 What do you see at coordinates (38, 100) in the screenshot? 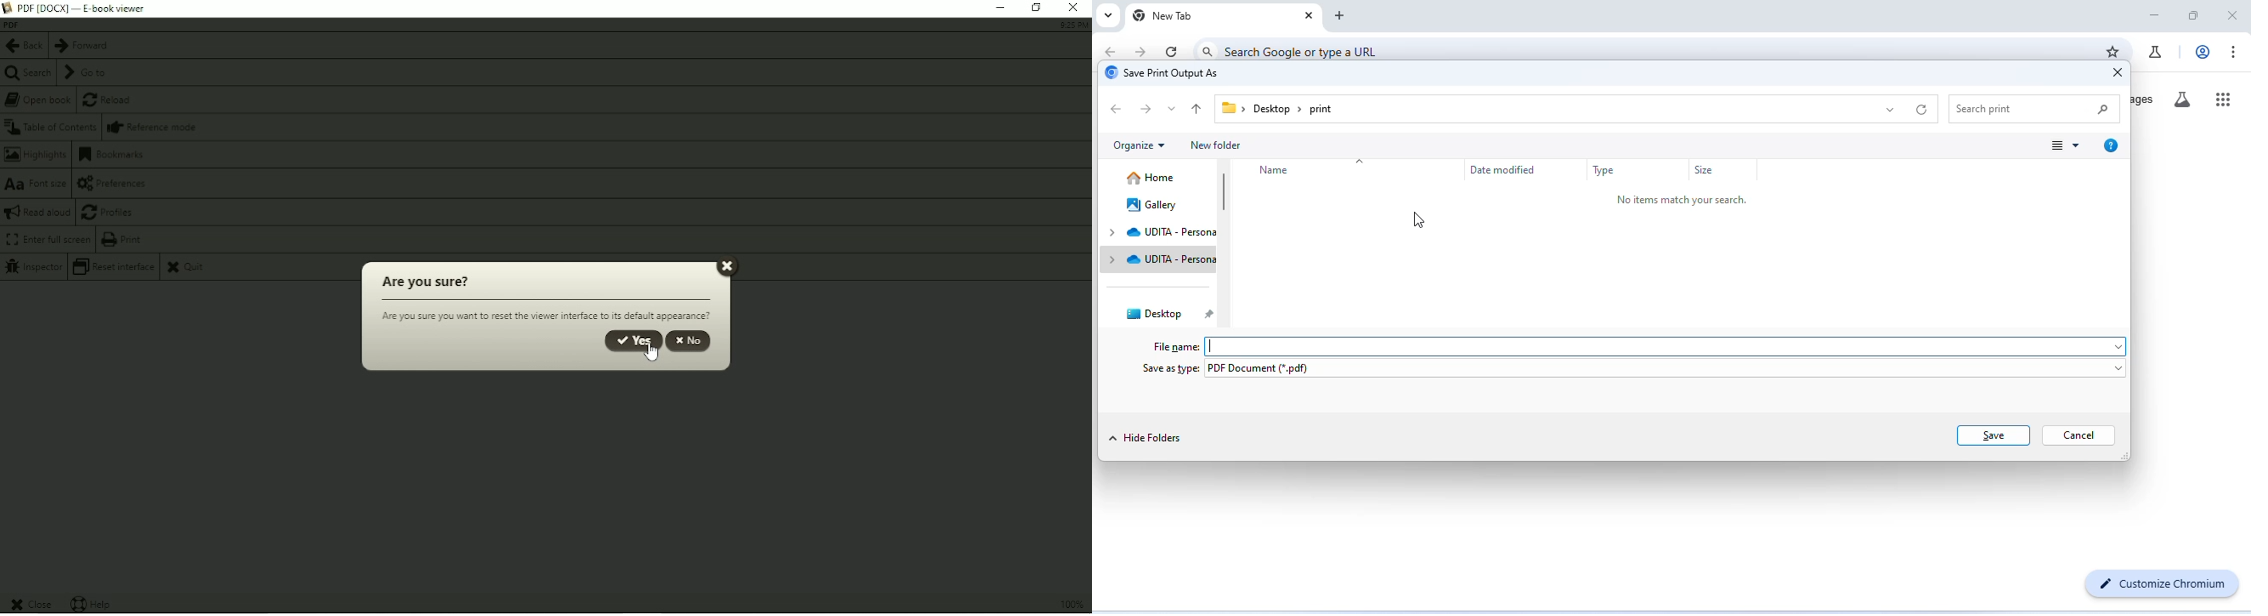
I see `Open book` at bounding box center [38, 100].